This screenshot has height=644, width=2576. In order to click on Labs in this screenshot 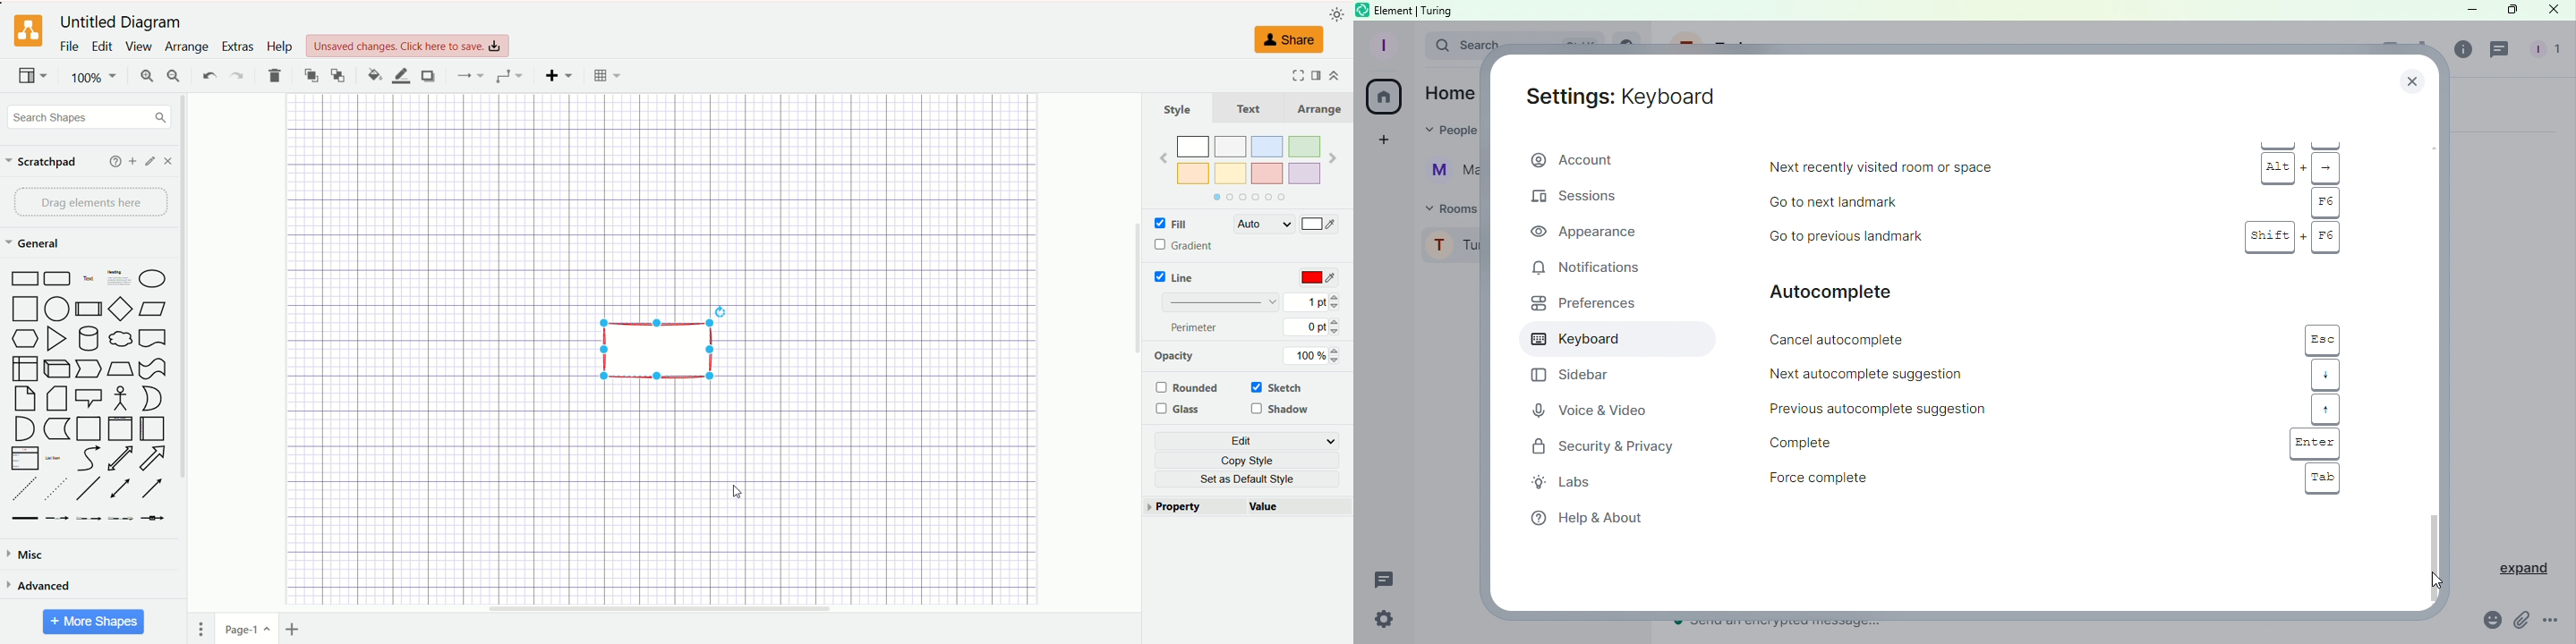, I will do `click(1573, 484)`.